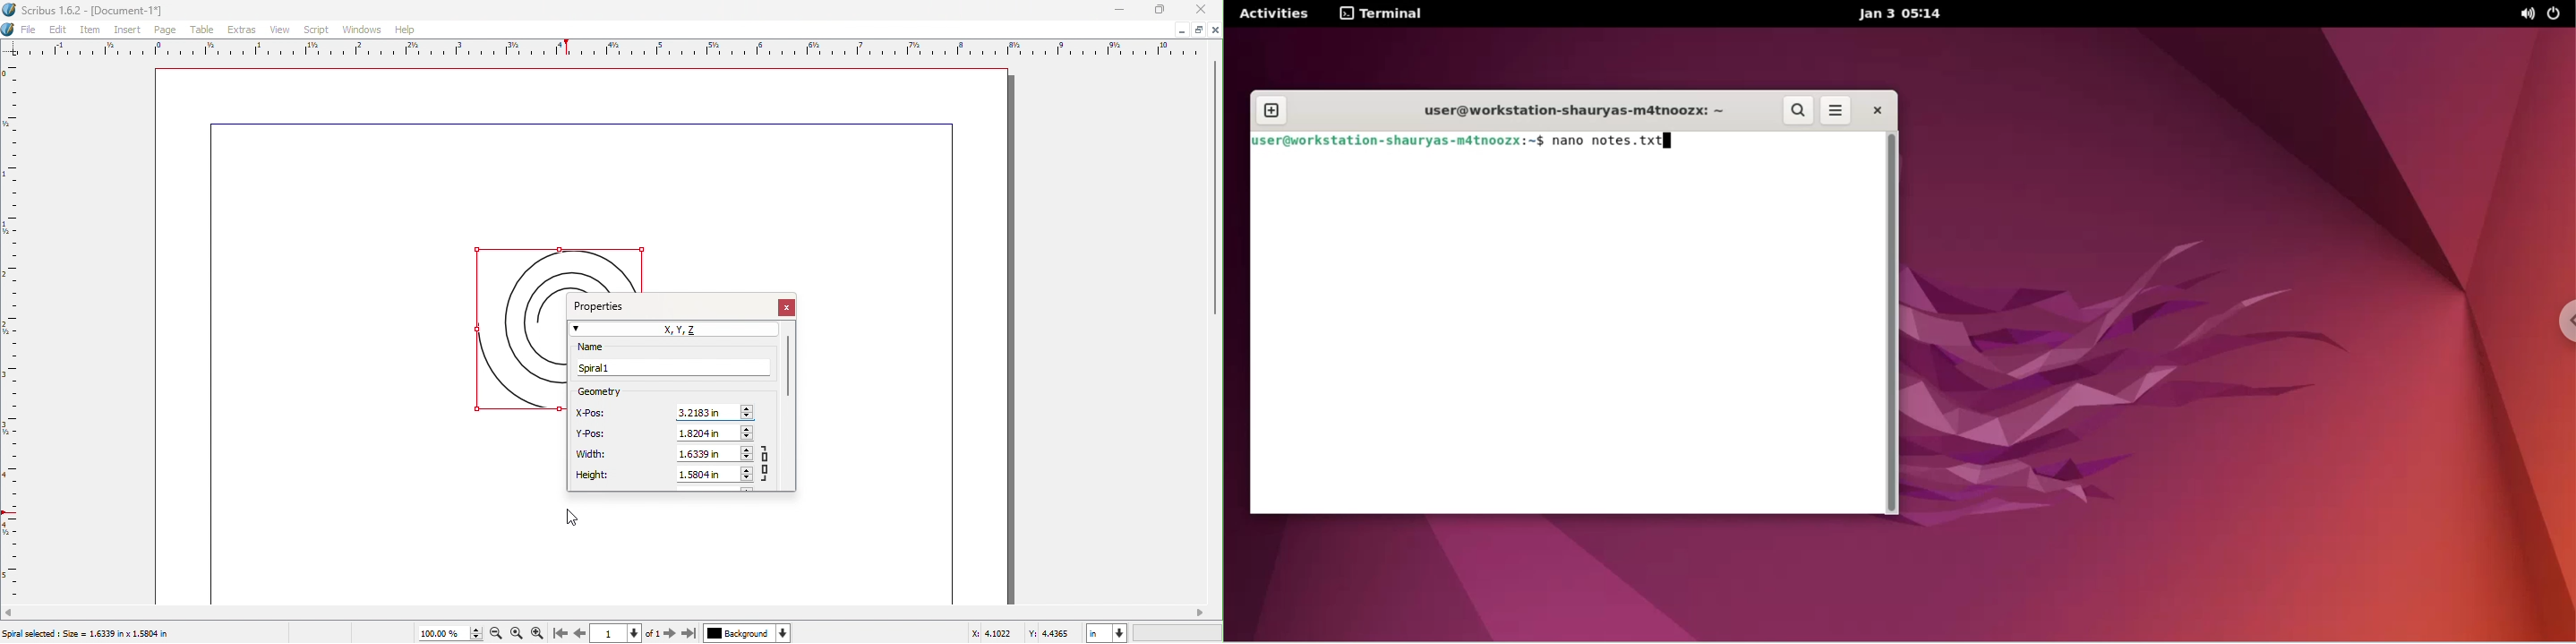 The width and height of the screenshot is (2576, 644). I want to click on decrease width, so click(746, 459).